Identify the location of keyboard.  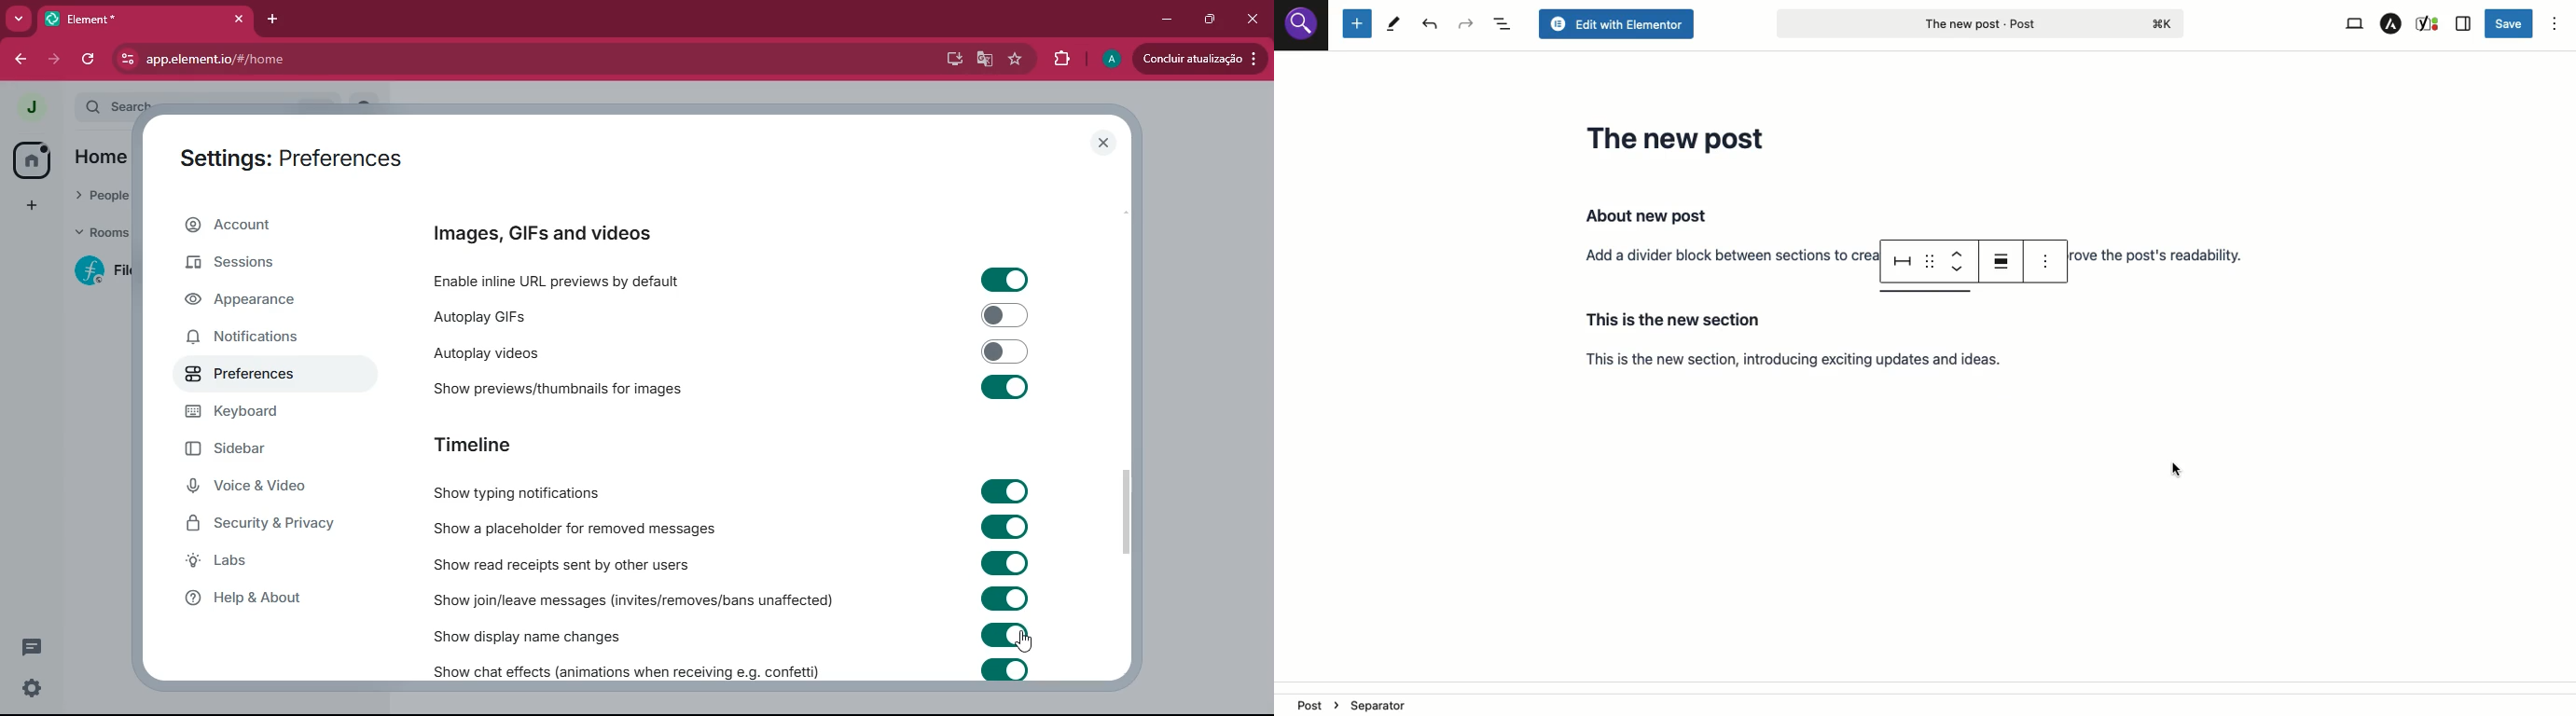
(244, 413).